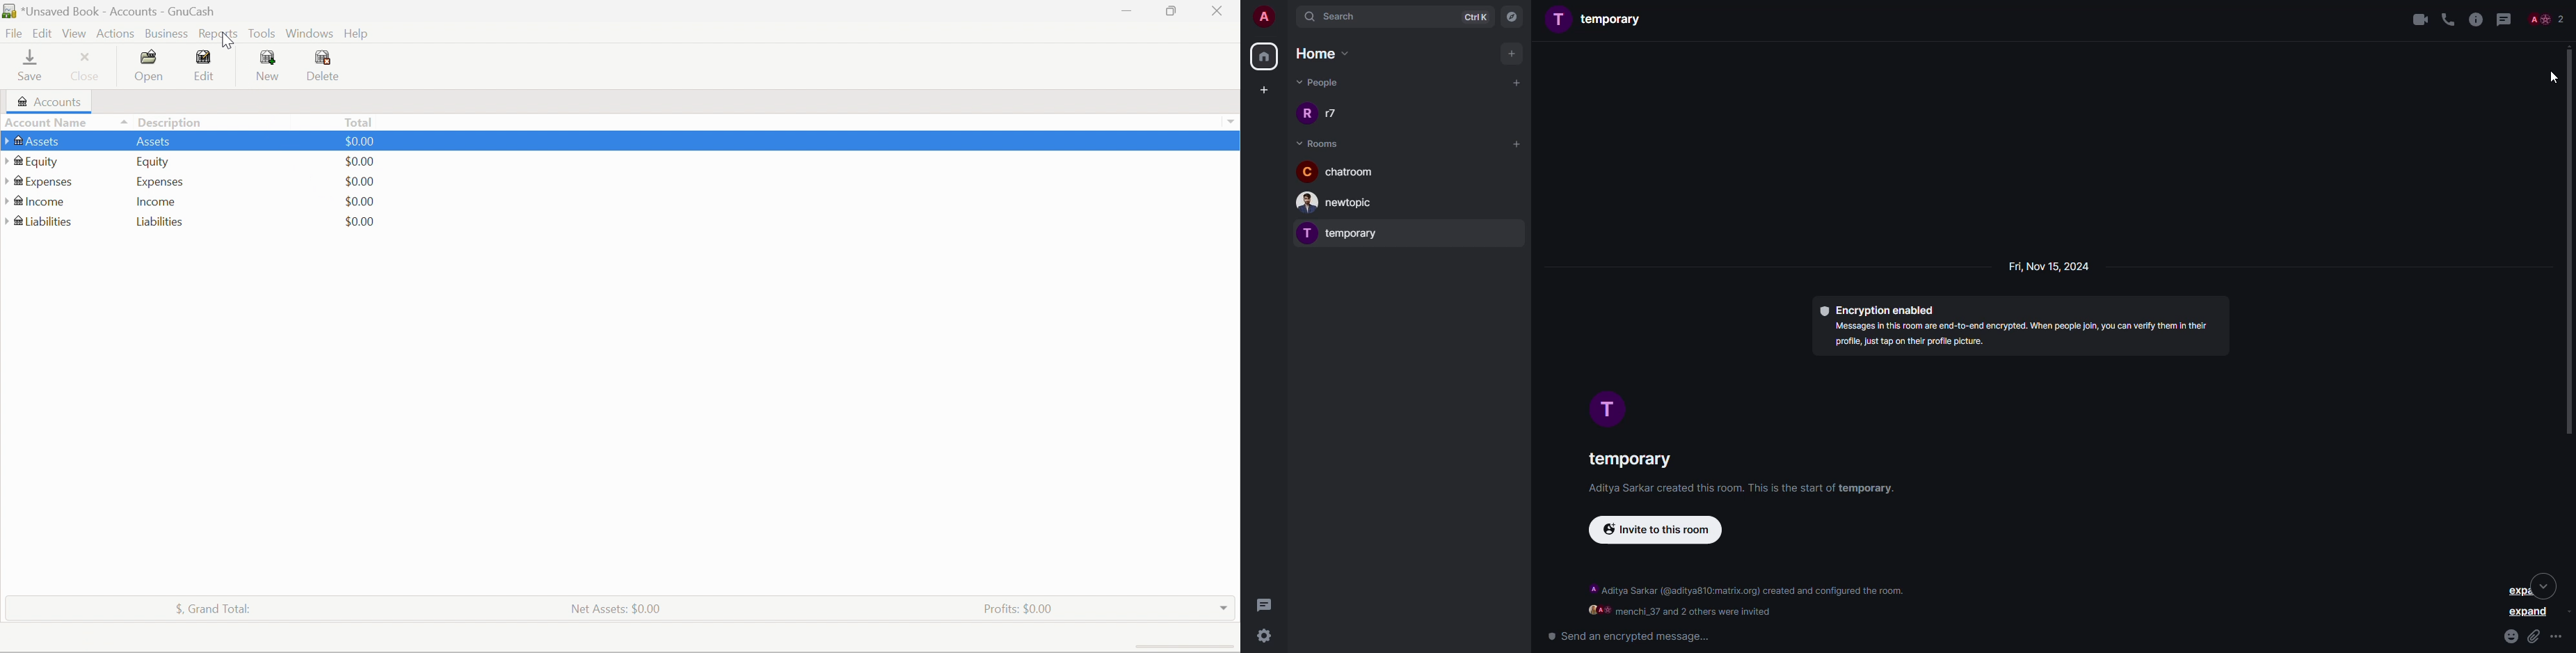 This screenshot has width=2576, height=672. What do you see at coordinates (359, 182) in the screenshot?
I see `$0.00` at bounding box center [359, 182].